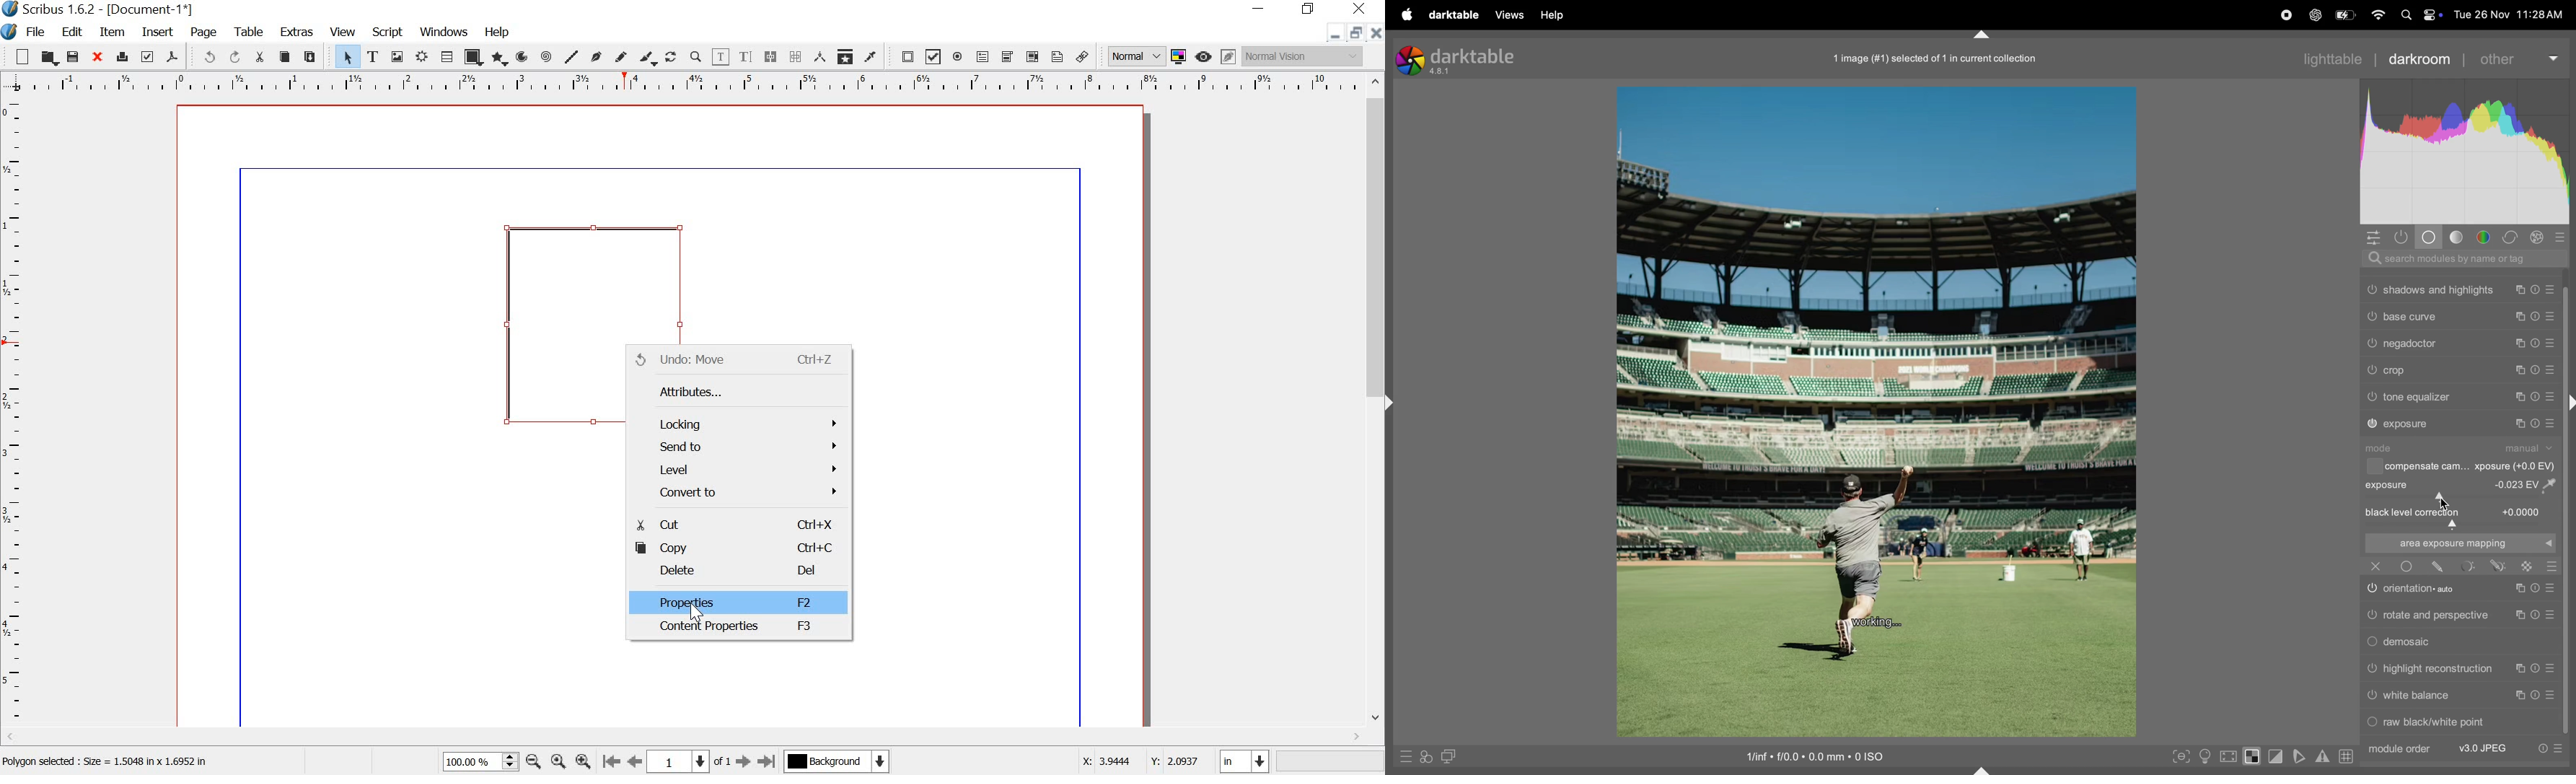 This screenshot has height=784, width=2576. Describe the element at coordinates (2521, 290) in the screenshot. I see `copy` at that location.